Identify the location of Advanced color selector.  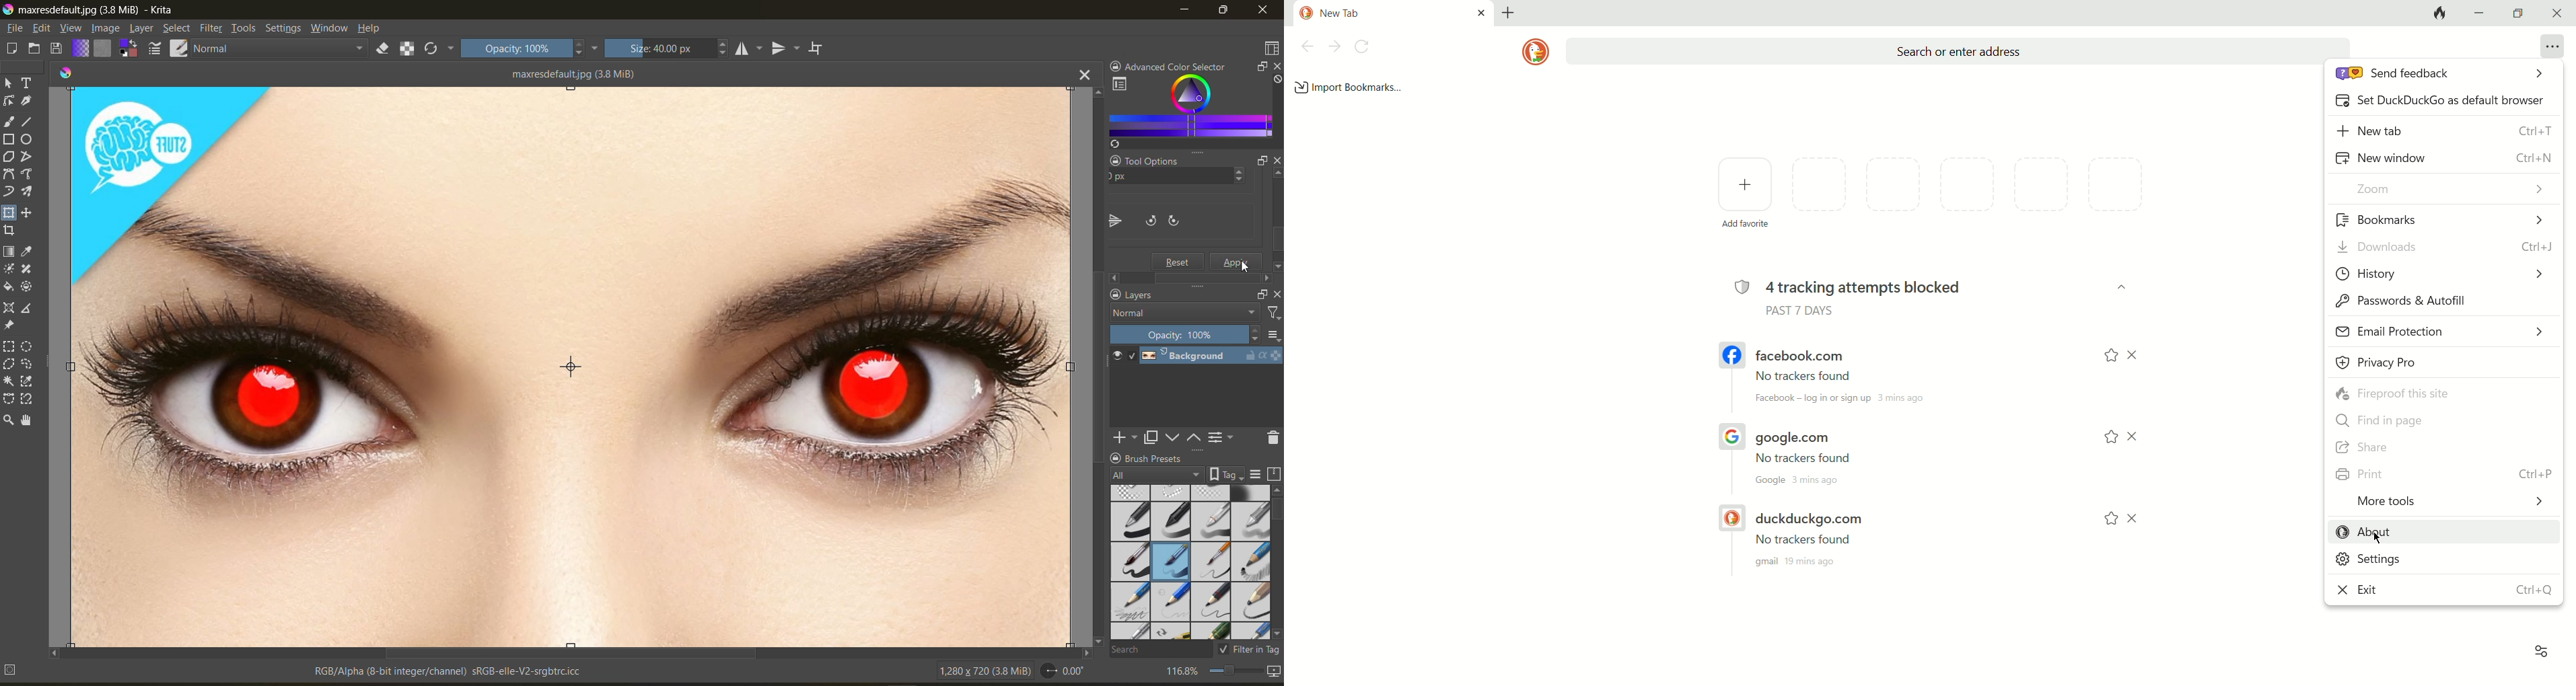
(1181, 64).